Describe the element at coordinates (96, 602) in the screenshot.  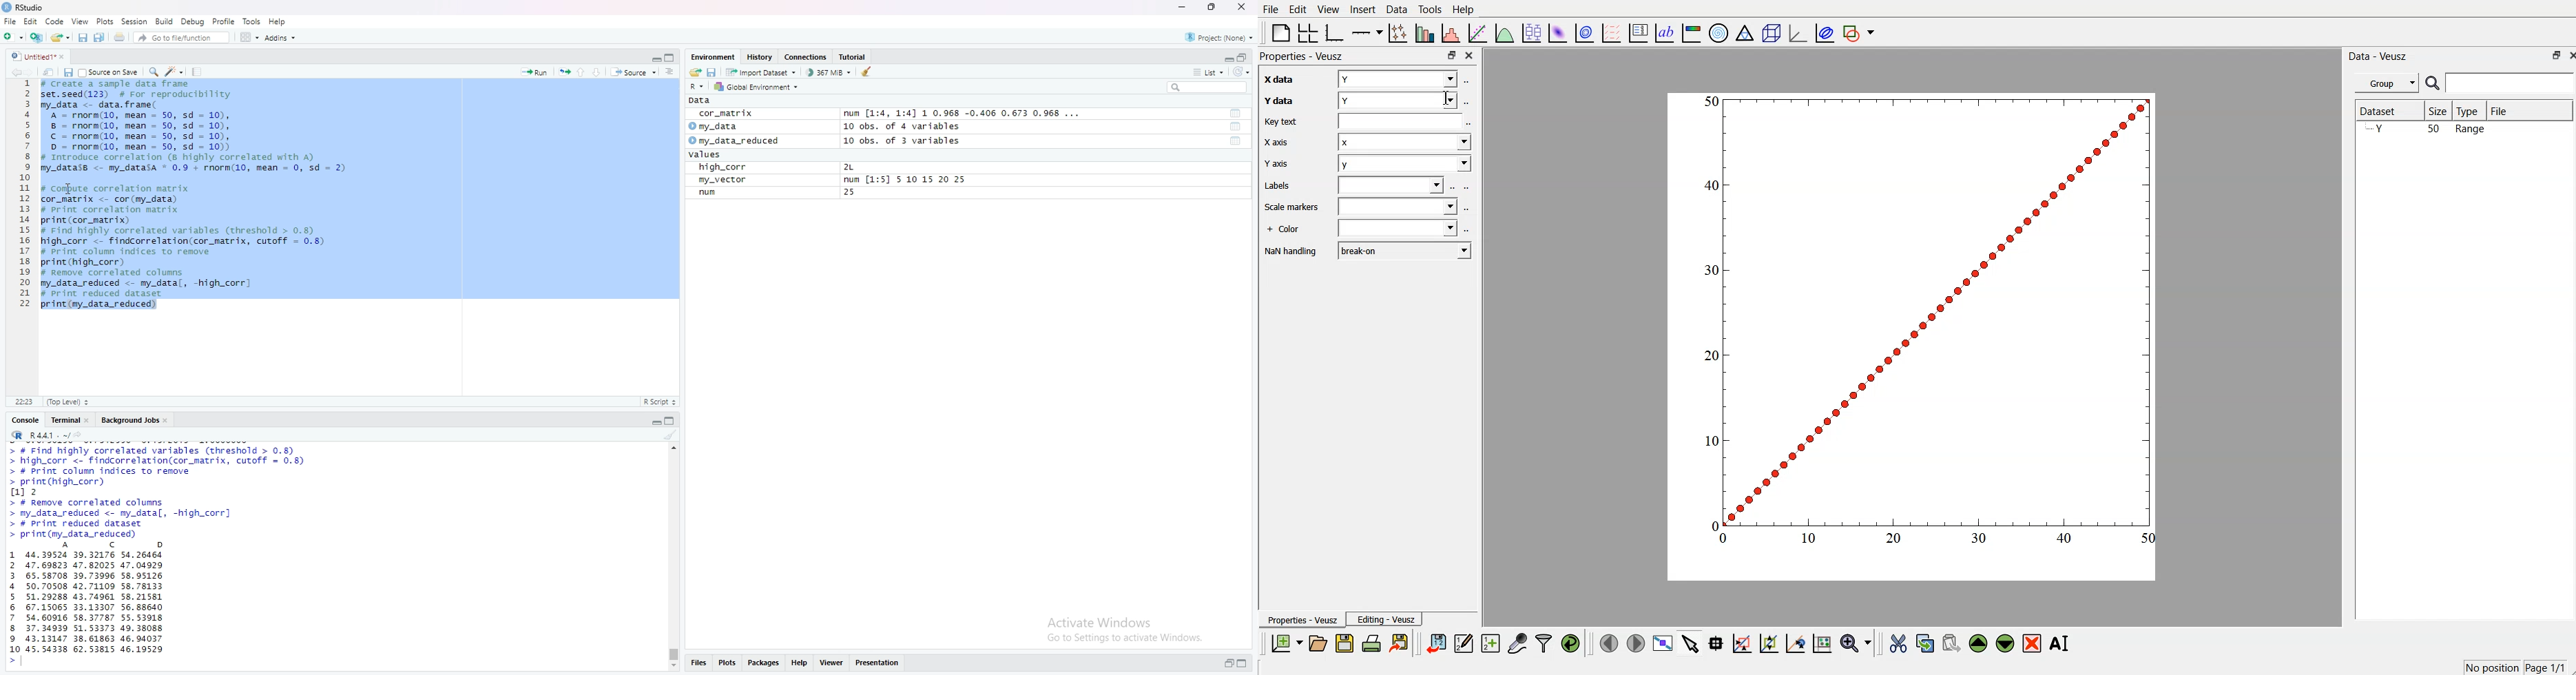
I see `44.39524 39.32176 54.26464
47.69823 47.82025 47.04929
65.58708 39.73996 58.95126
50.70508 42.71109 58.78133
51.29288 43.74961 58.21581
67.15065 33.13307 56.88640
54.60916 58.37787 55.53918
37.34939 51.53373 49.38088
43.13147 38.61863 46.94037
45.54338 62.53815 46.19529` at that location.